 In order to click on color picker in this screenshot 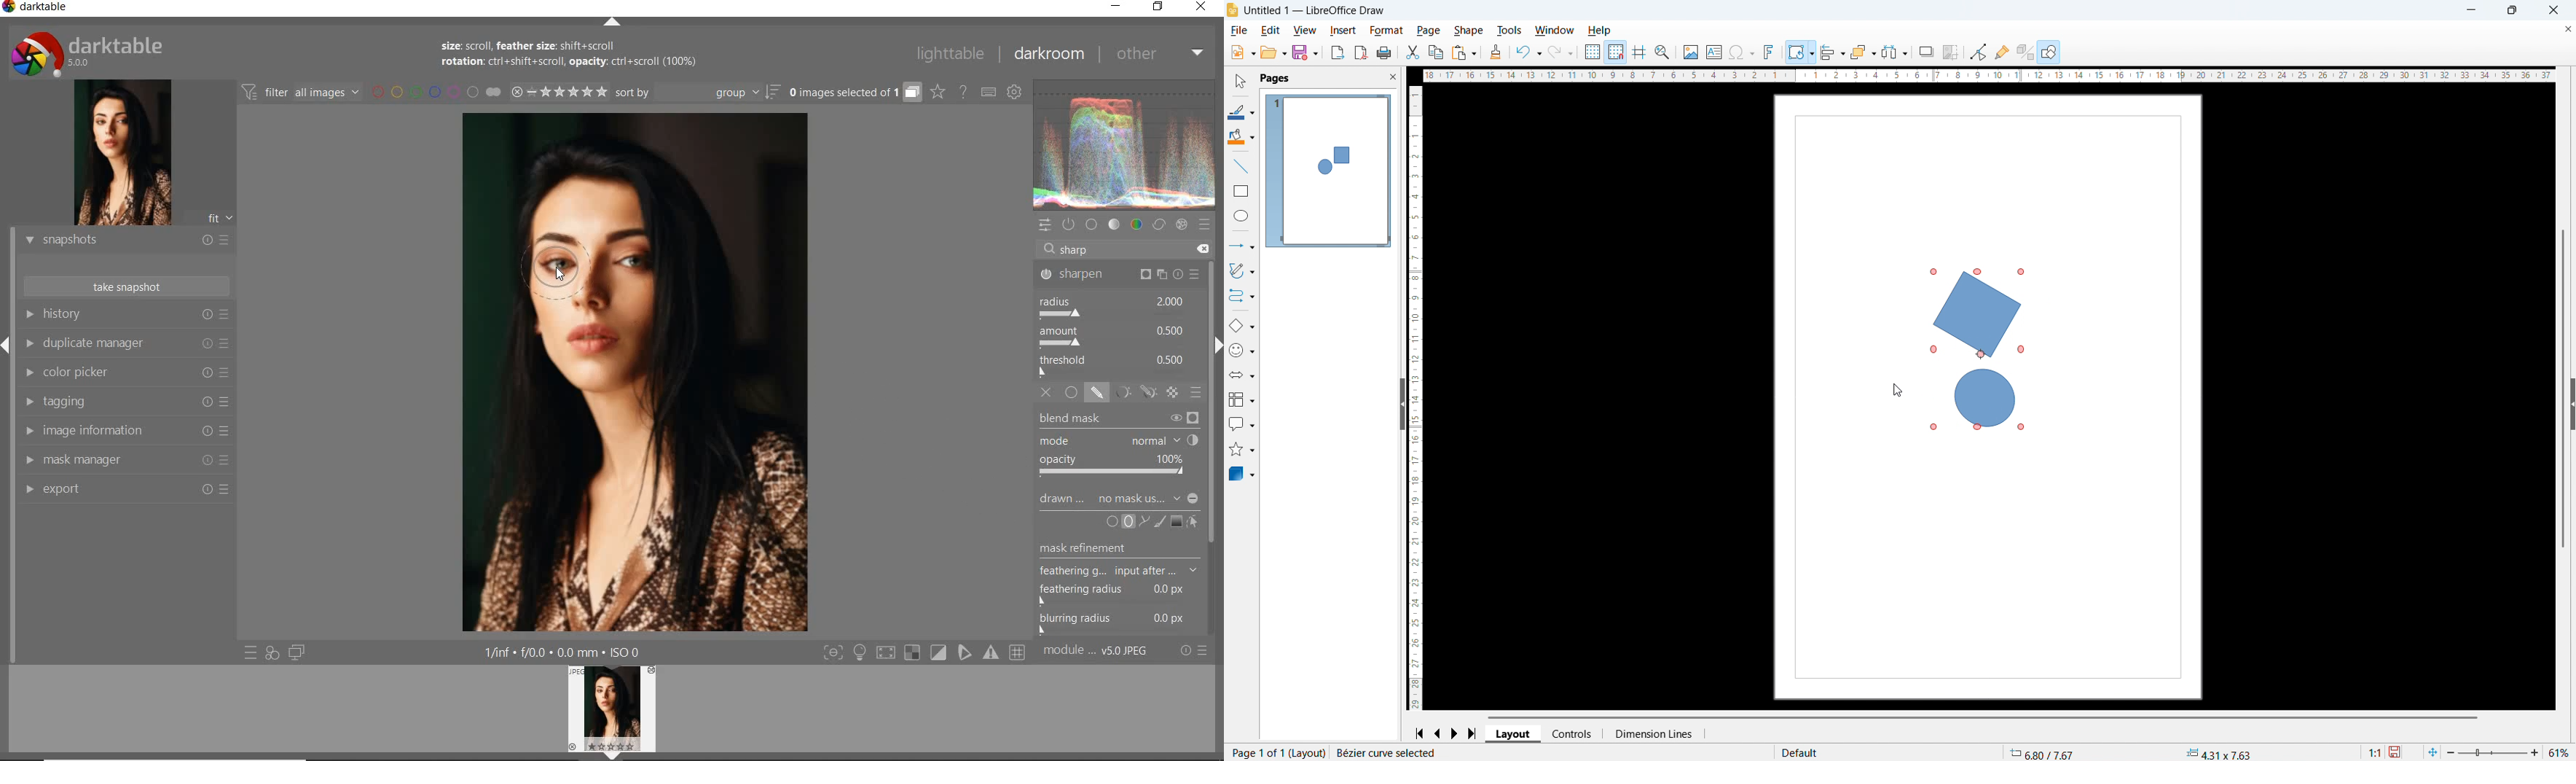, I will do `click(126, 372)`.